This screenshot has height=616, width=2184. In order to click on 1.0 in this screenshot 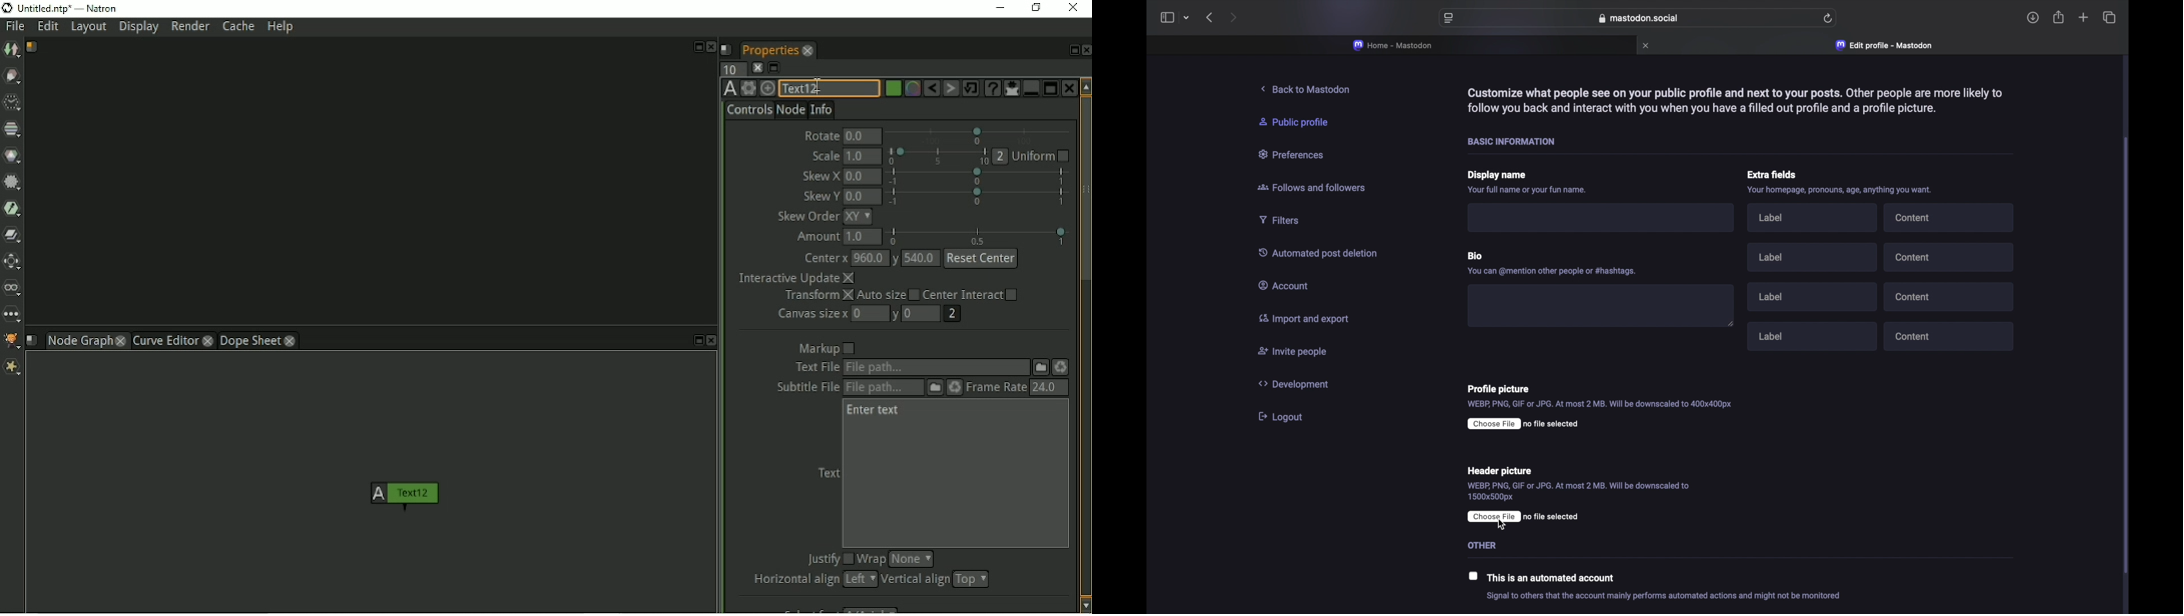, I will do `click(862, 156)`.